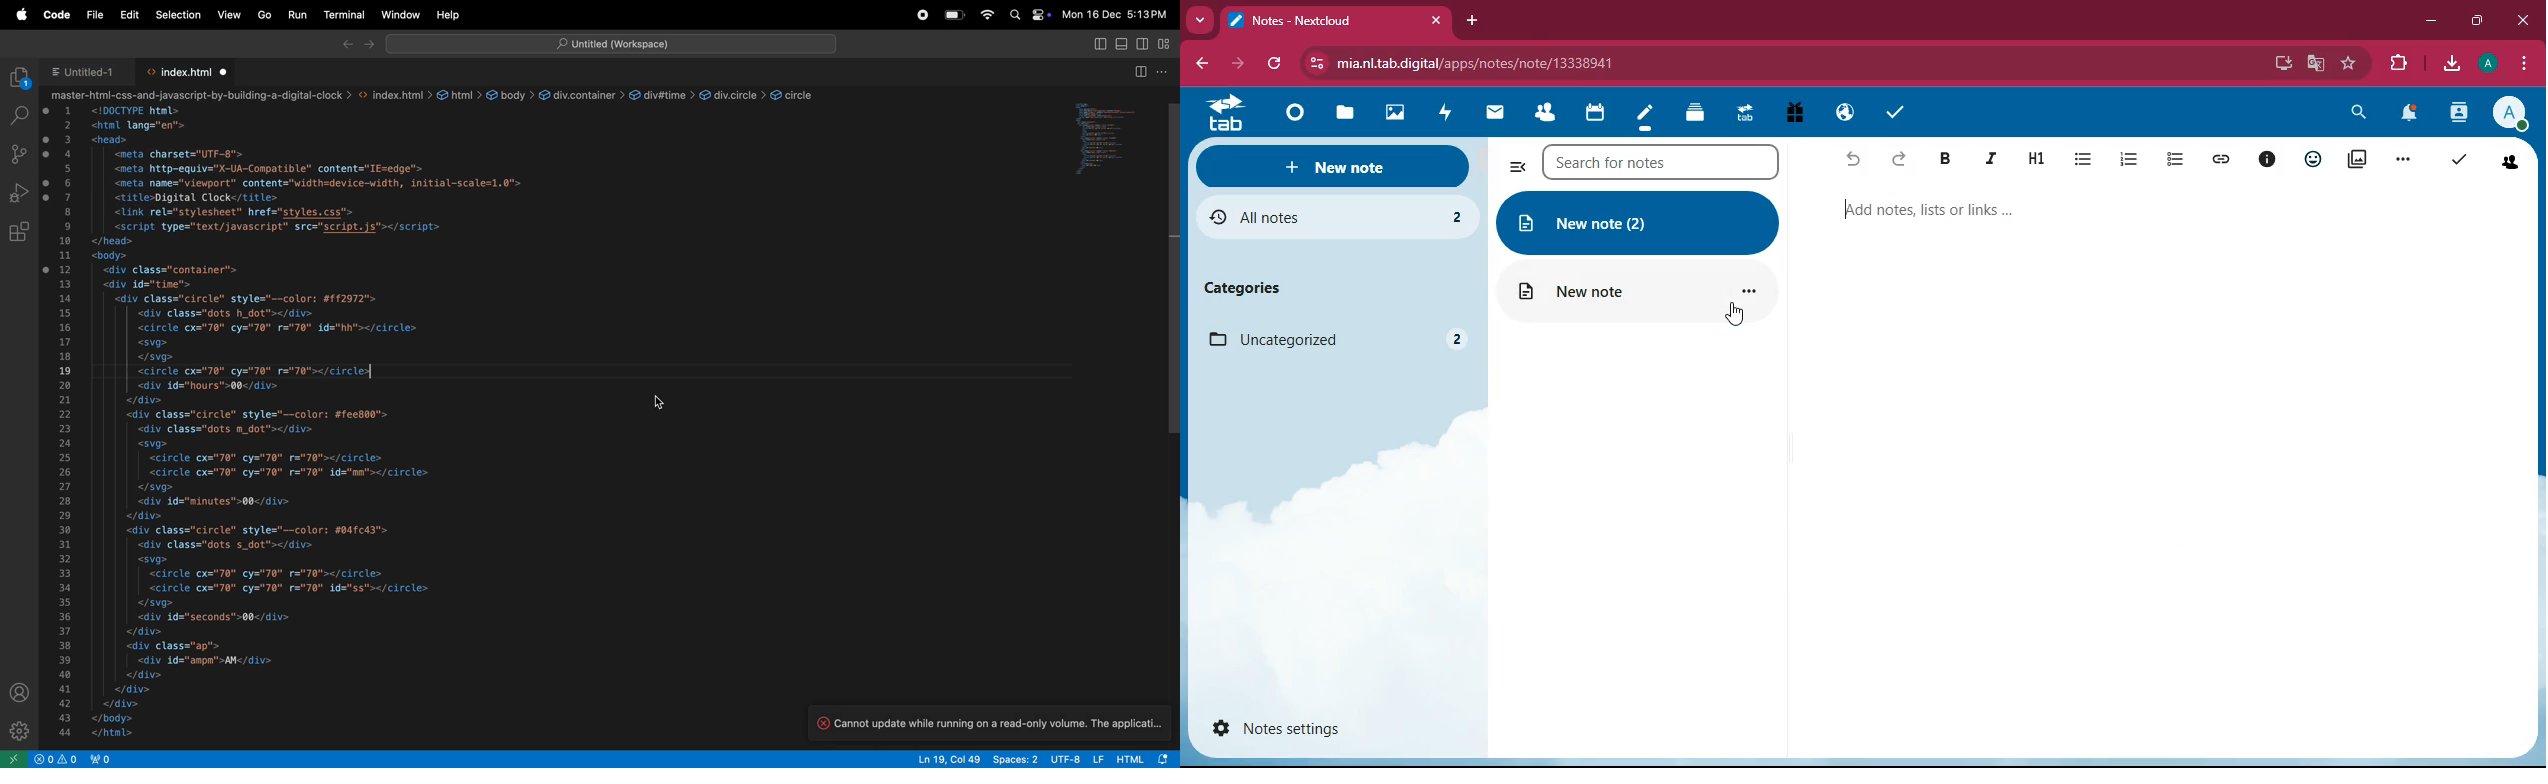 The height and width of the screenshot is (784, 2548). What do you see at coordinates (231, 212) in the screenshot?
I see `<link rel="stylesheet" href="styles.css">` at bounding box center [231, 212].